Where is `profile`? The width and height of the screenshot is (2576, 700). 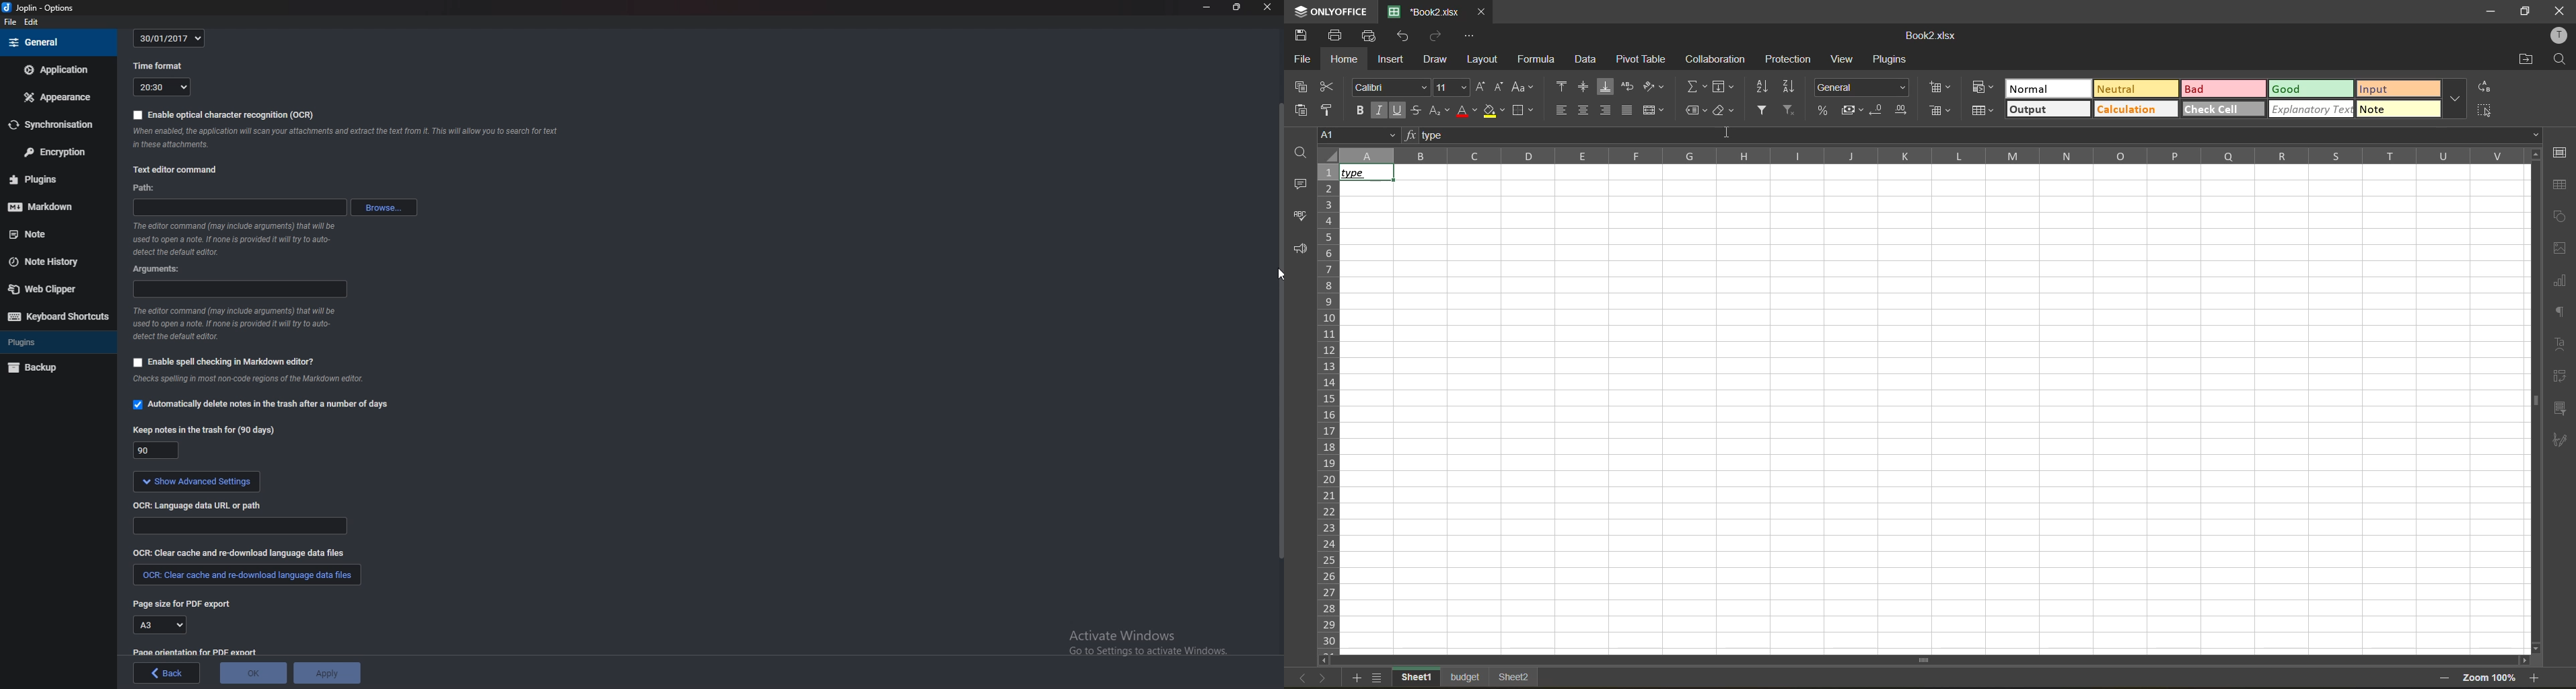 profile is located at coordinates (2560, 38).